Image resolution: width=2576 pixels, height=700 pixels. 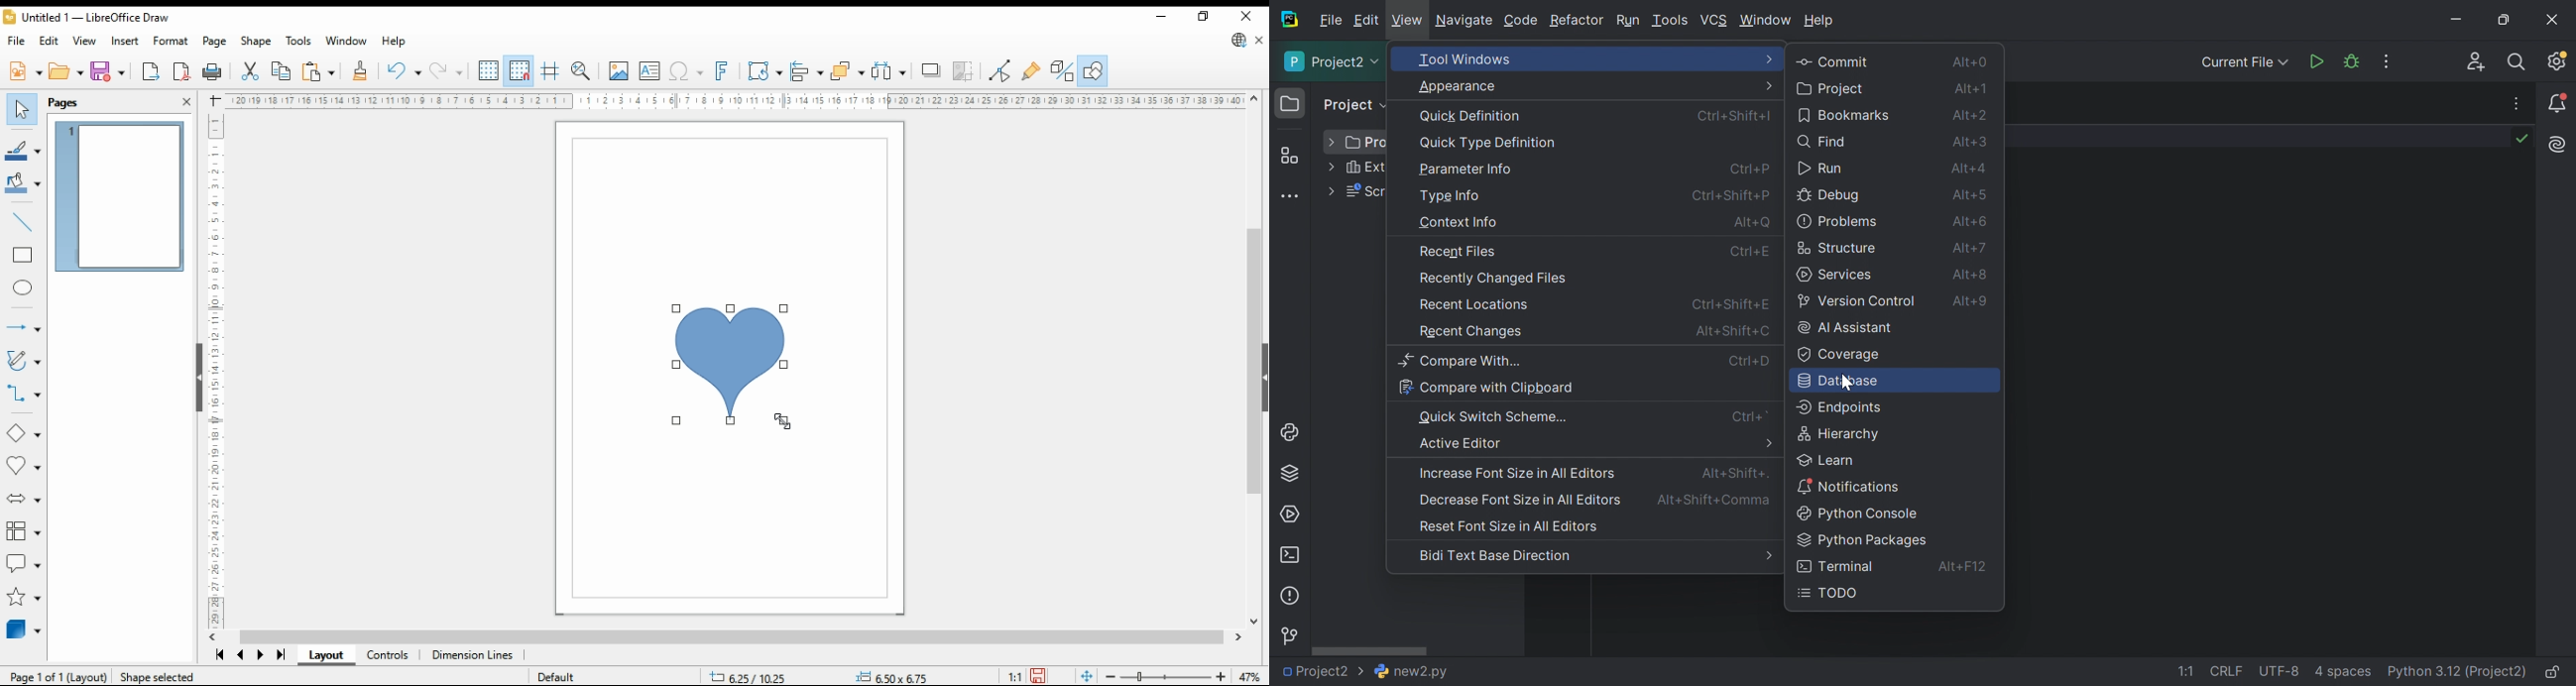 What do you see at coordinates (1471, 116) in the screenshot?
I see `Quick Definition` at bounding box center [1471, 116].